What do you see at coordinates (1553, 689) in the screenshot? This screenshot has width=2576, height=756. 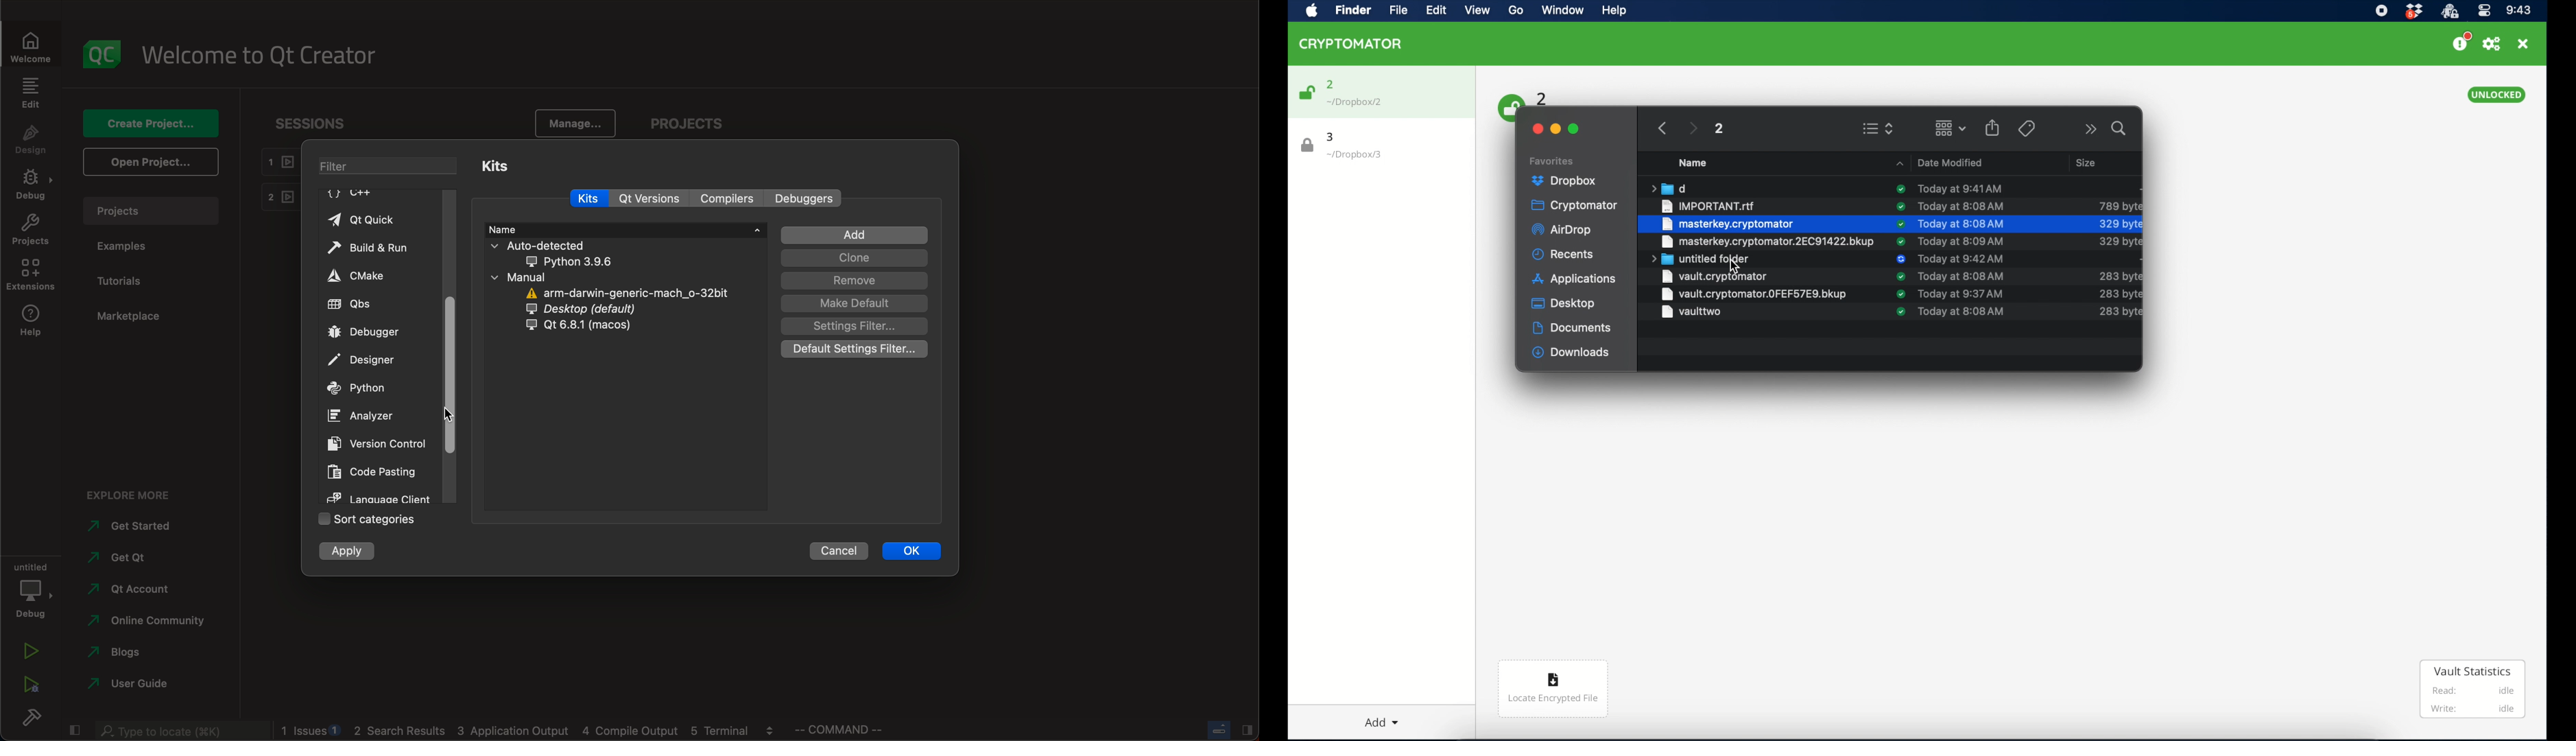 I see `locate encrypted file` at bounding box center [1553, 689].